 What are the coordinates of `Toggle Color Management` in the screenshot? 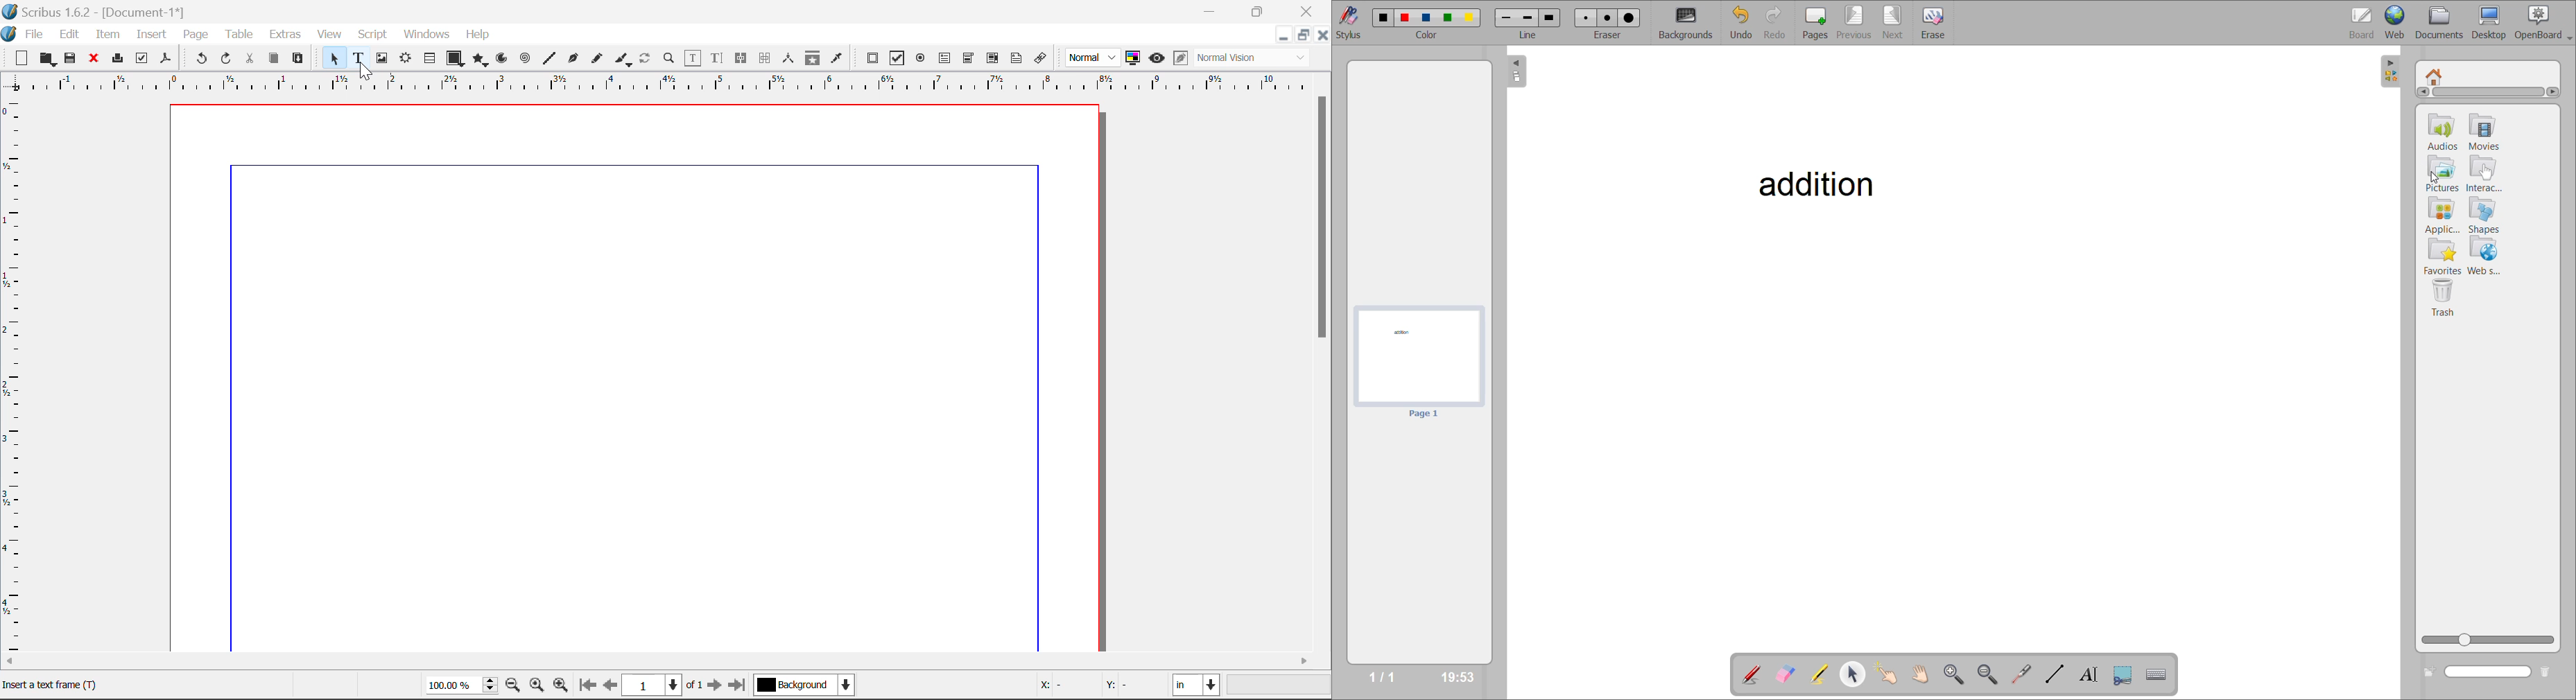 It's located at (1134, 59).